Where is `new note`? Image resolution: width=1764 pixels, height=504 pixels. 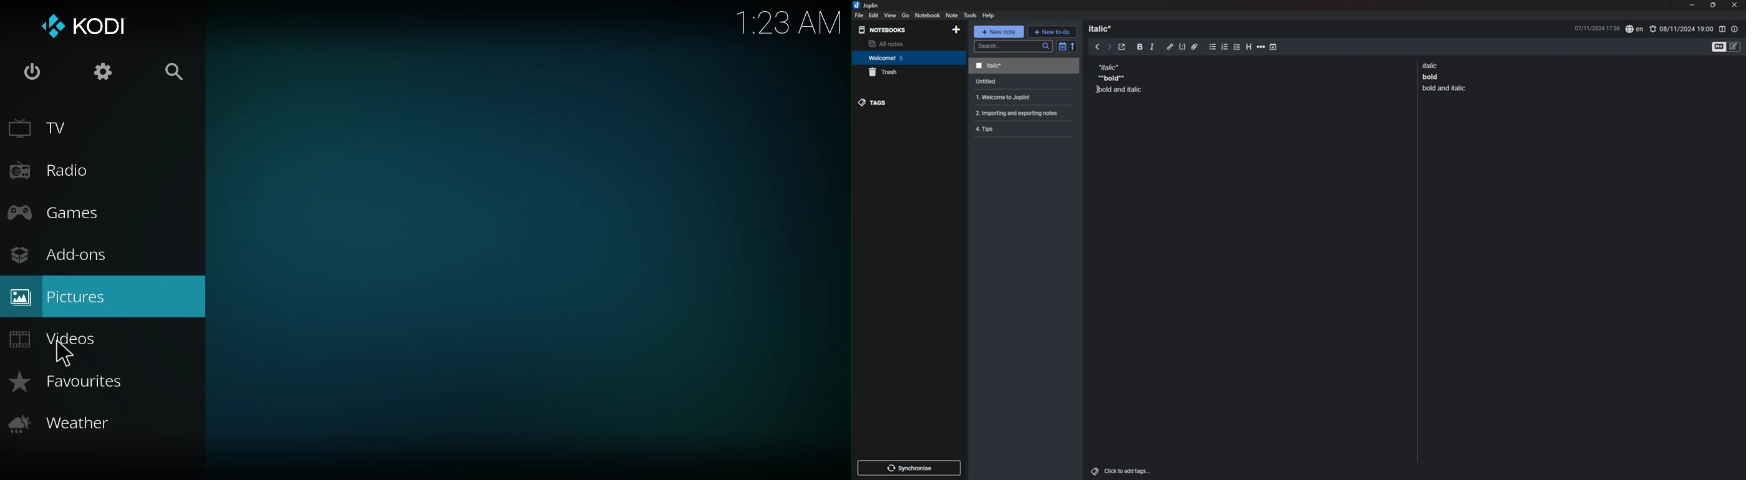 new note is located at coordinates (998, 32).